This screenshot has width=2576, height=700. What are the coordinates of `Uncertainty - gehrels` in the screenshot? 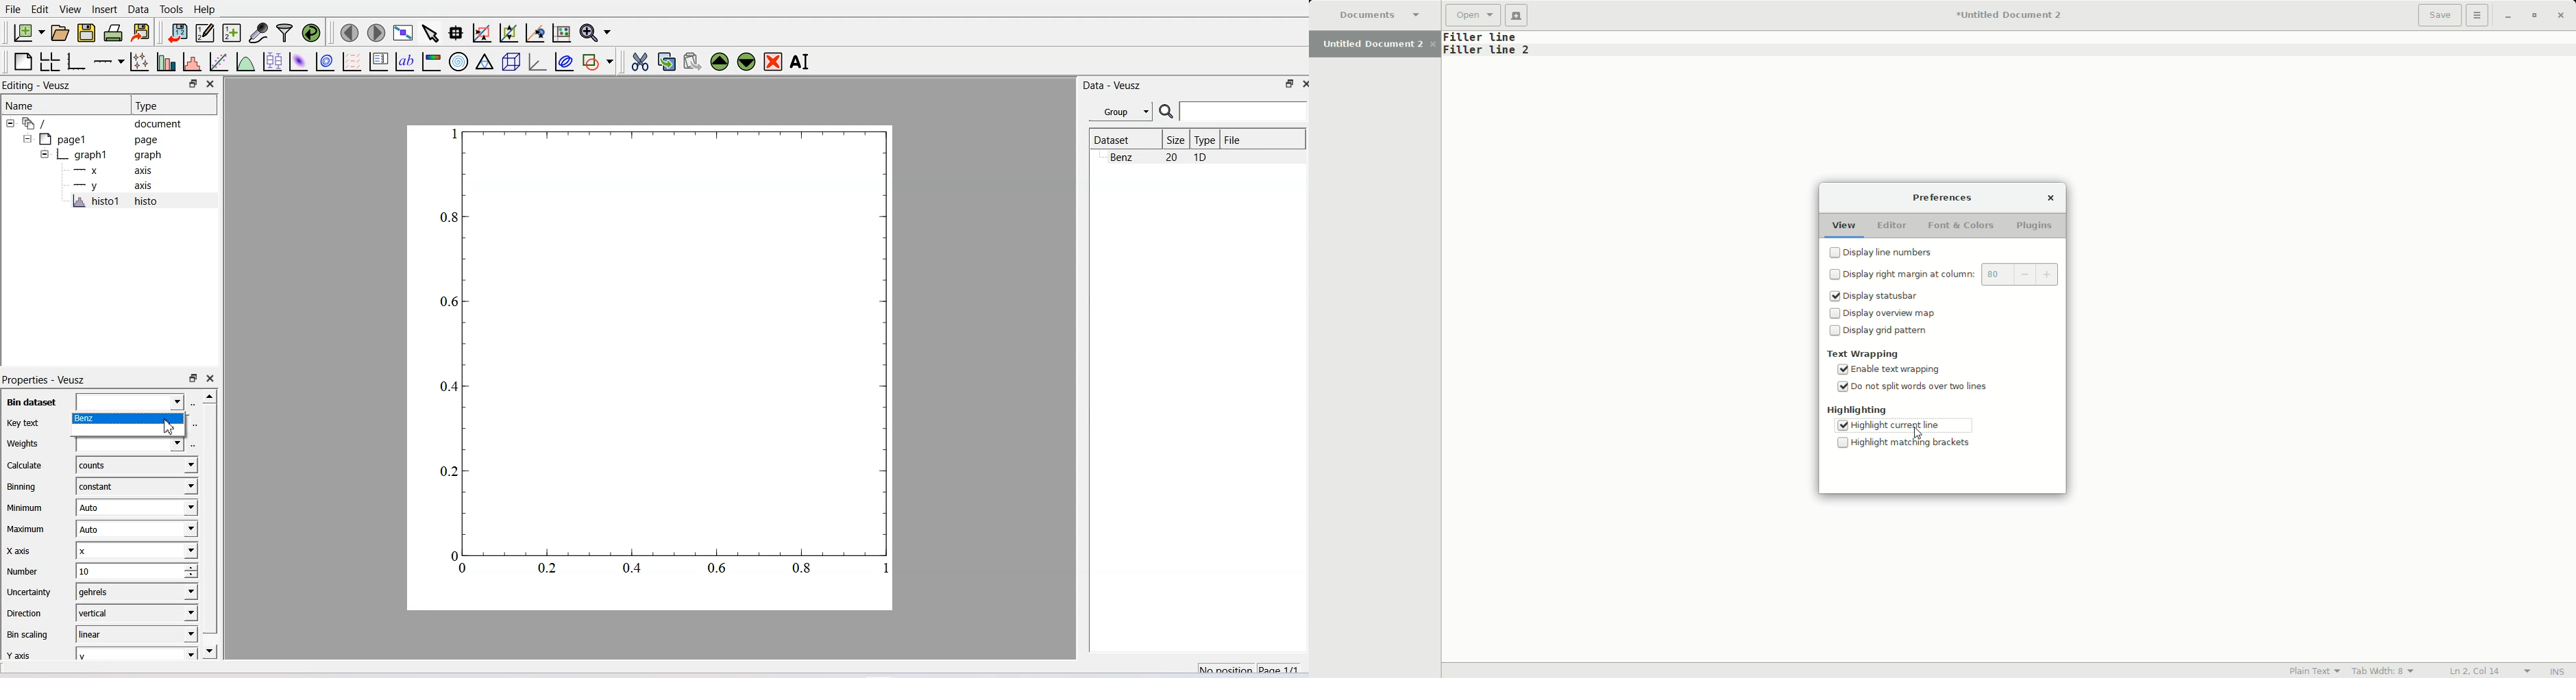 It's located at (99, 591).